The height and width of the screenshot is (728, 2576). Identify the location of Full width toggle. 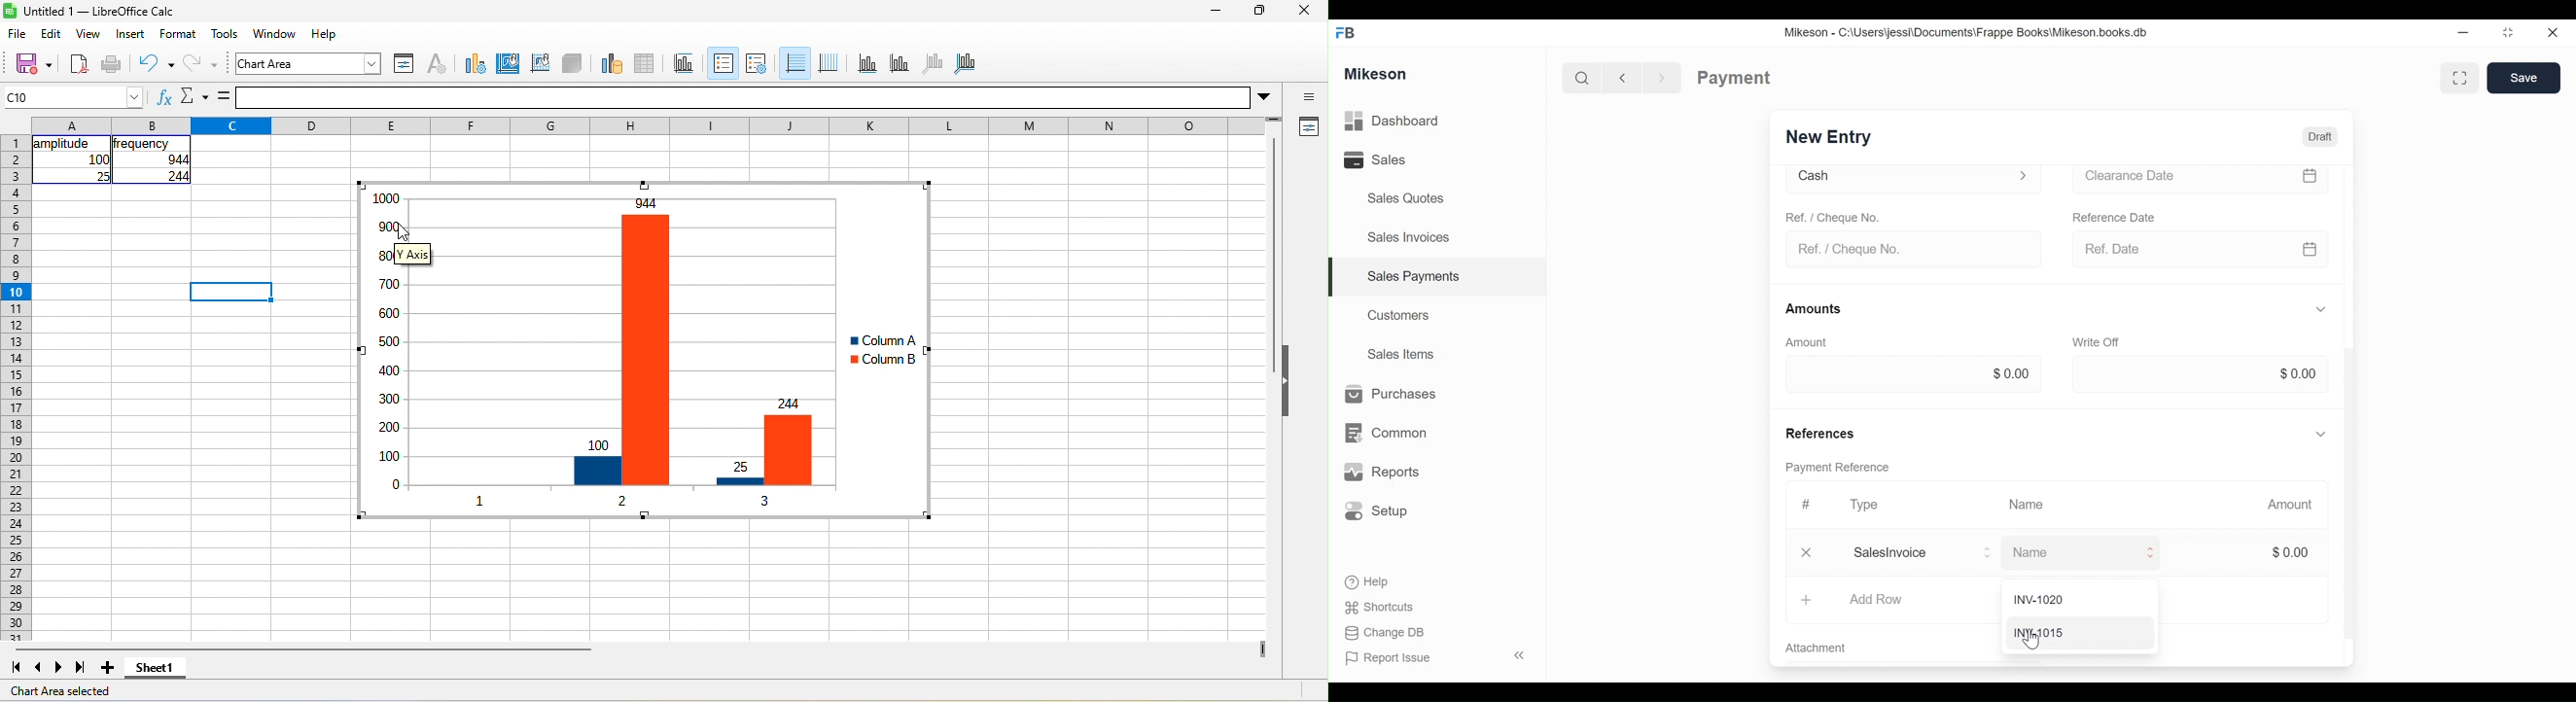
(2458, 79).